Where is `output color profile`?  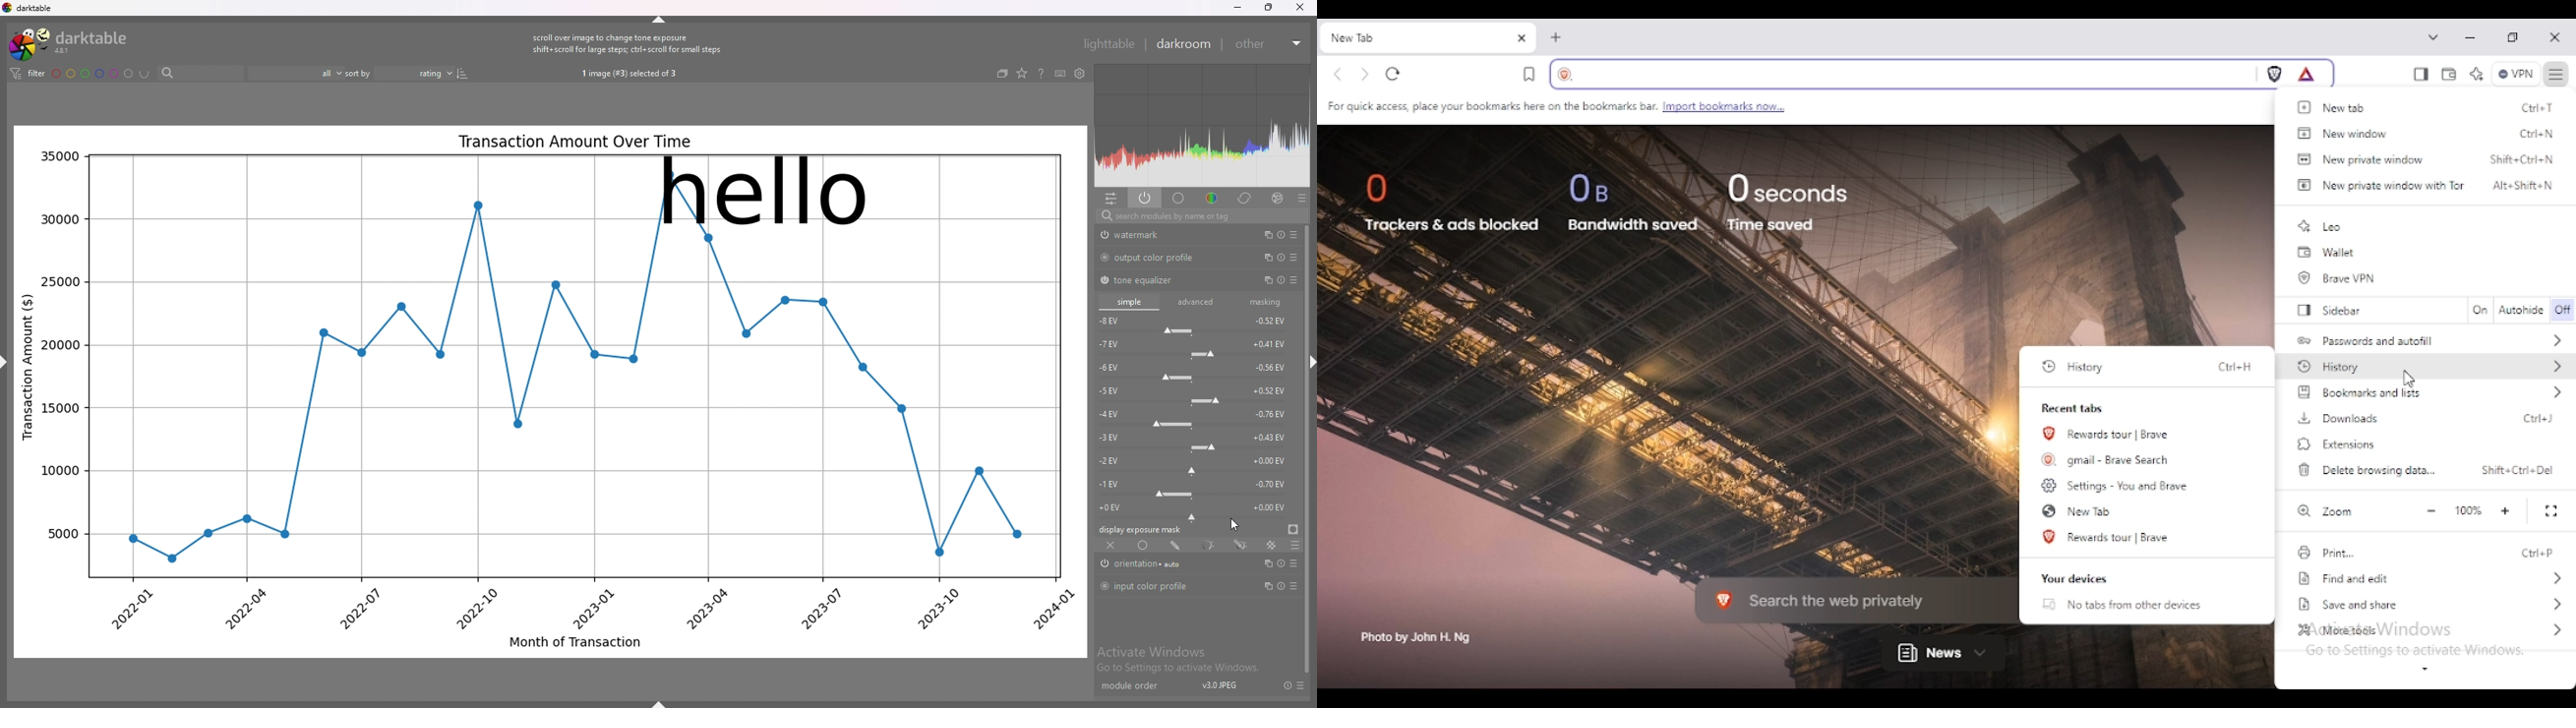 output color profile is located at coordinates (1159, 259).